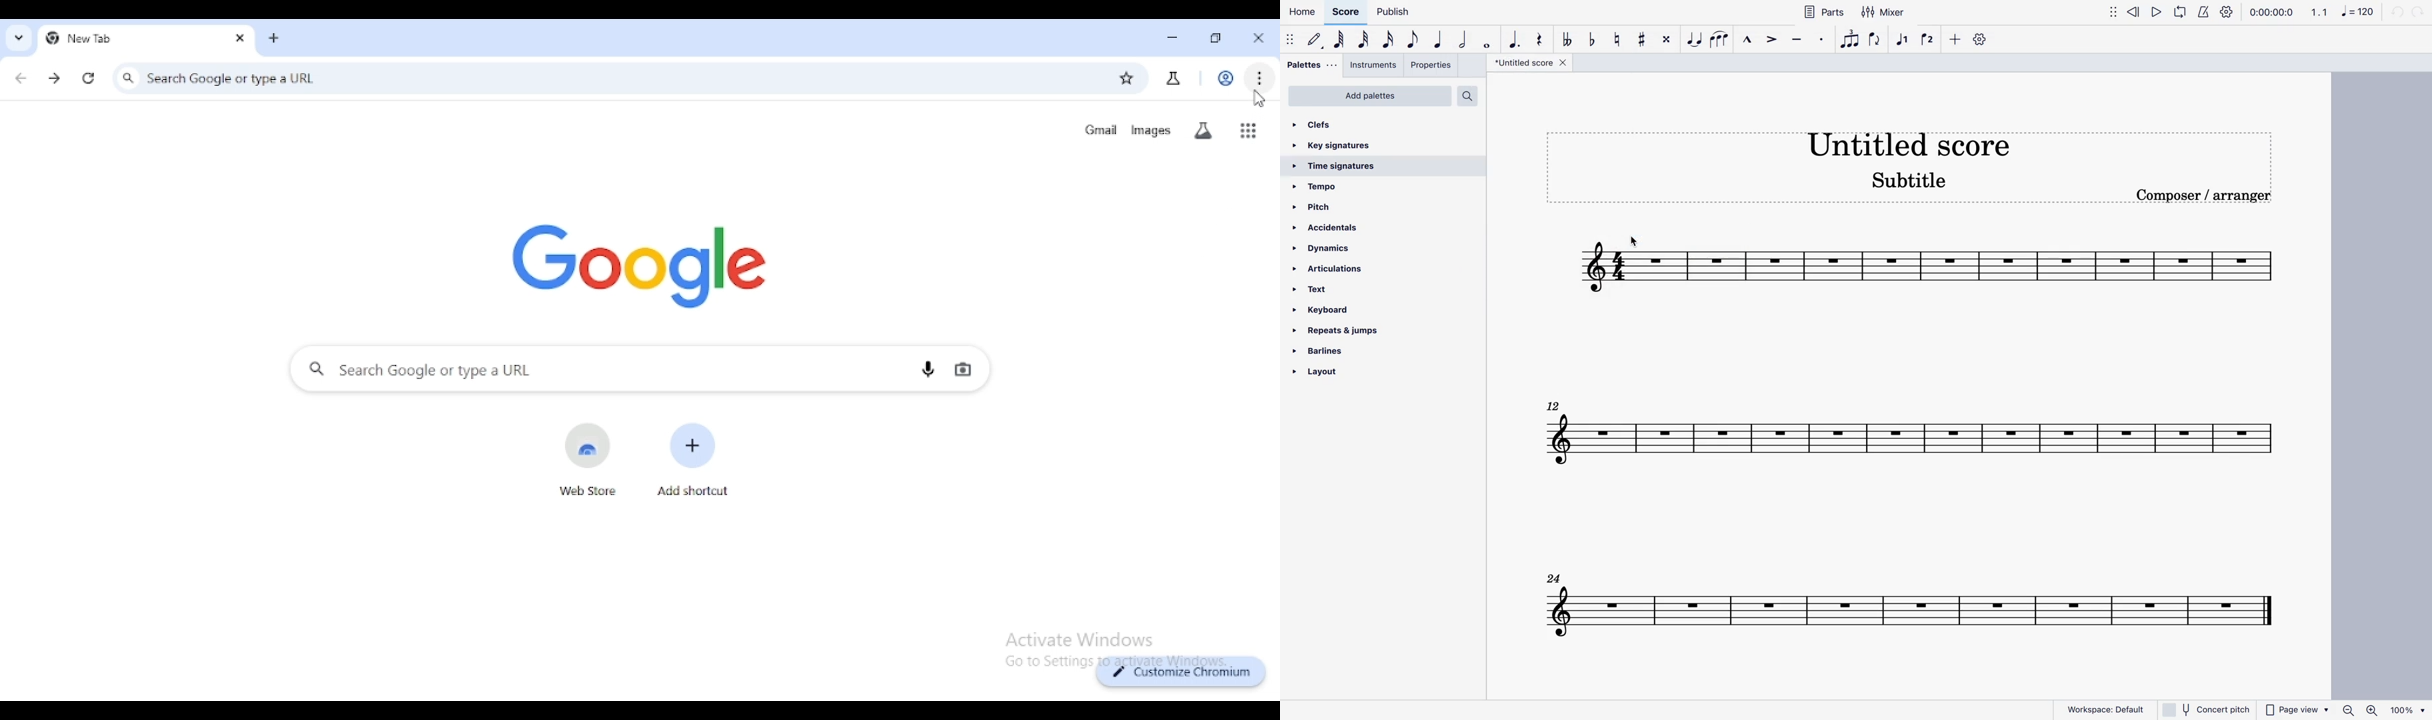 The width and height of the screenshot is (2436, 728). Describe the element at coordinates (1173, 80) in the screenshot. I see `search labs` at that location.